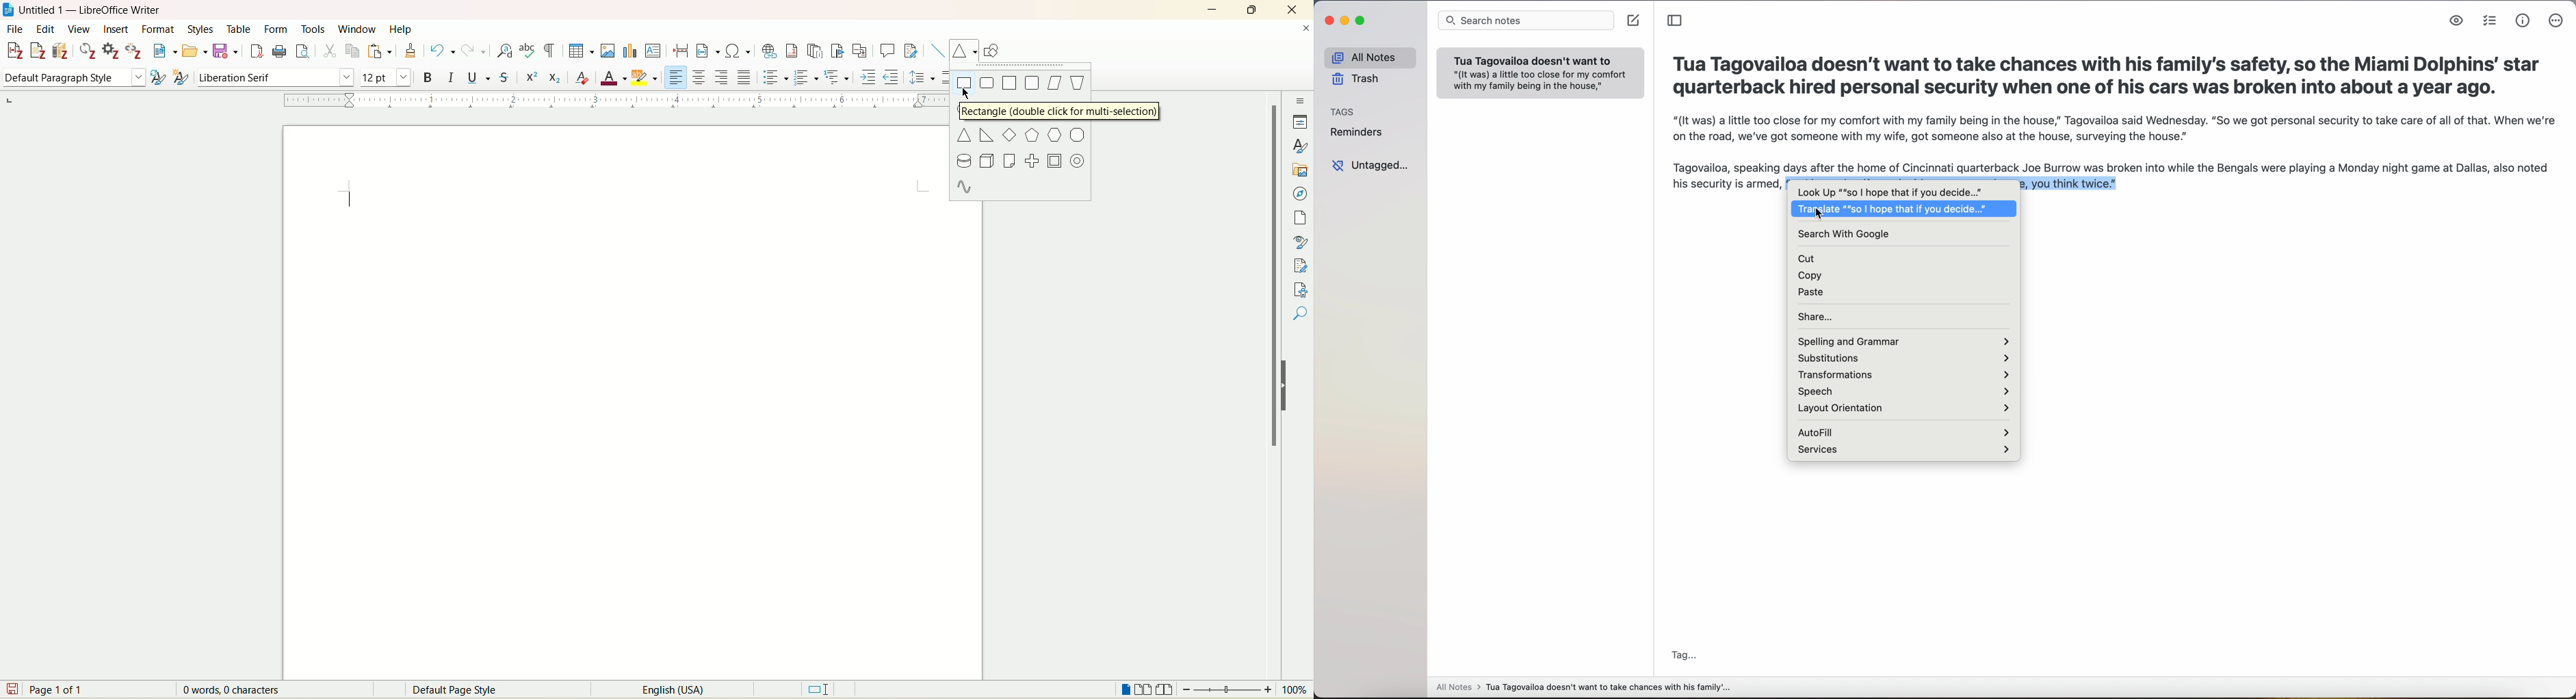  What do you see at coordinates (869, 77) in the screenshot?
I see `increase indent` at bounding box center [869, 77].